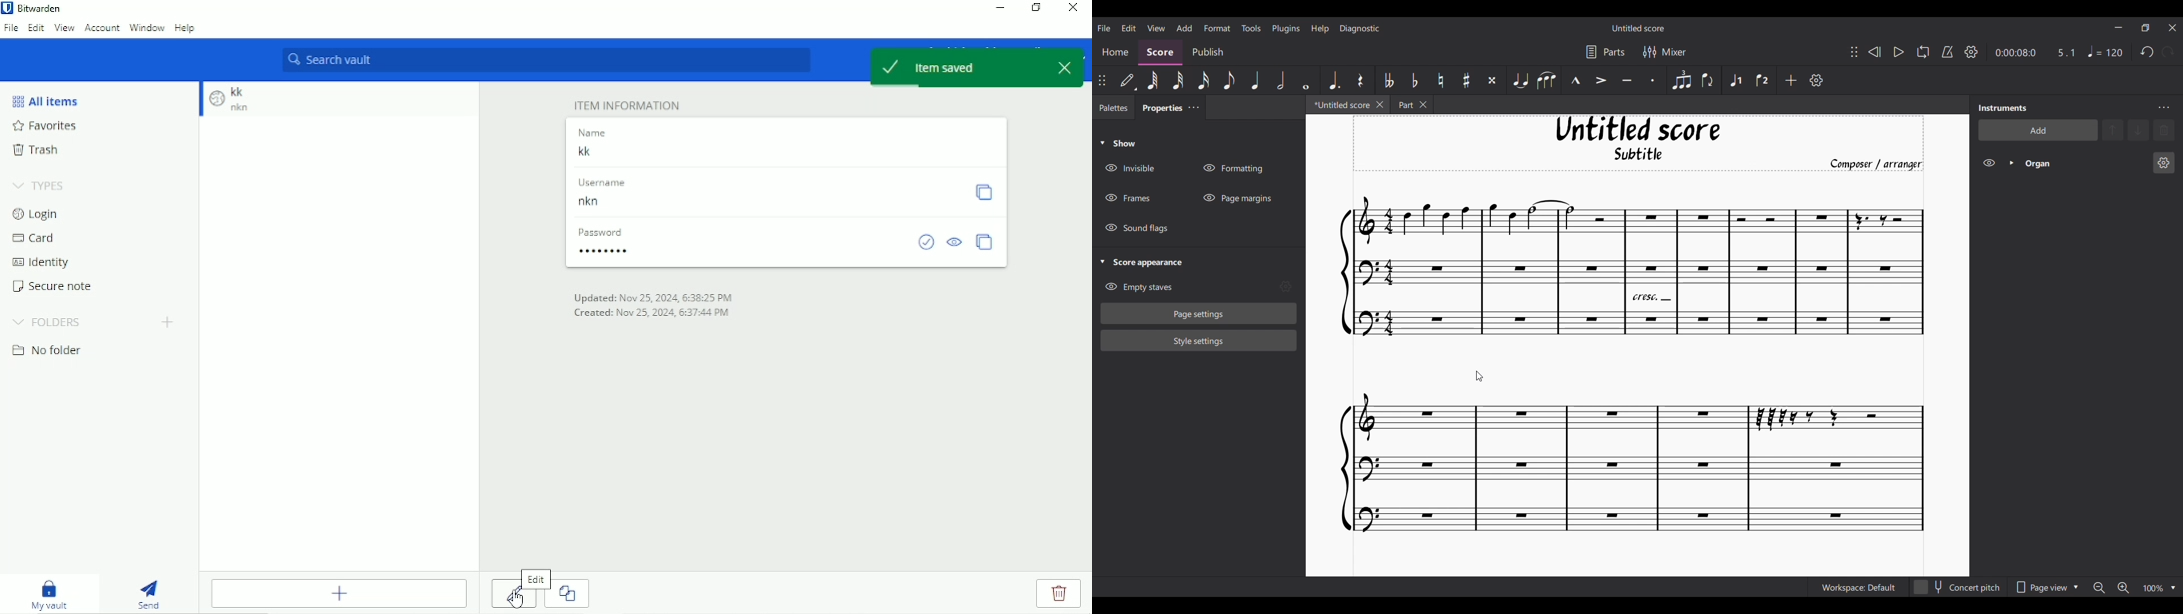 This screenshot has width=2184, height=616. I want to click on Updated on date and time, so click(652, 296).